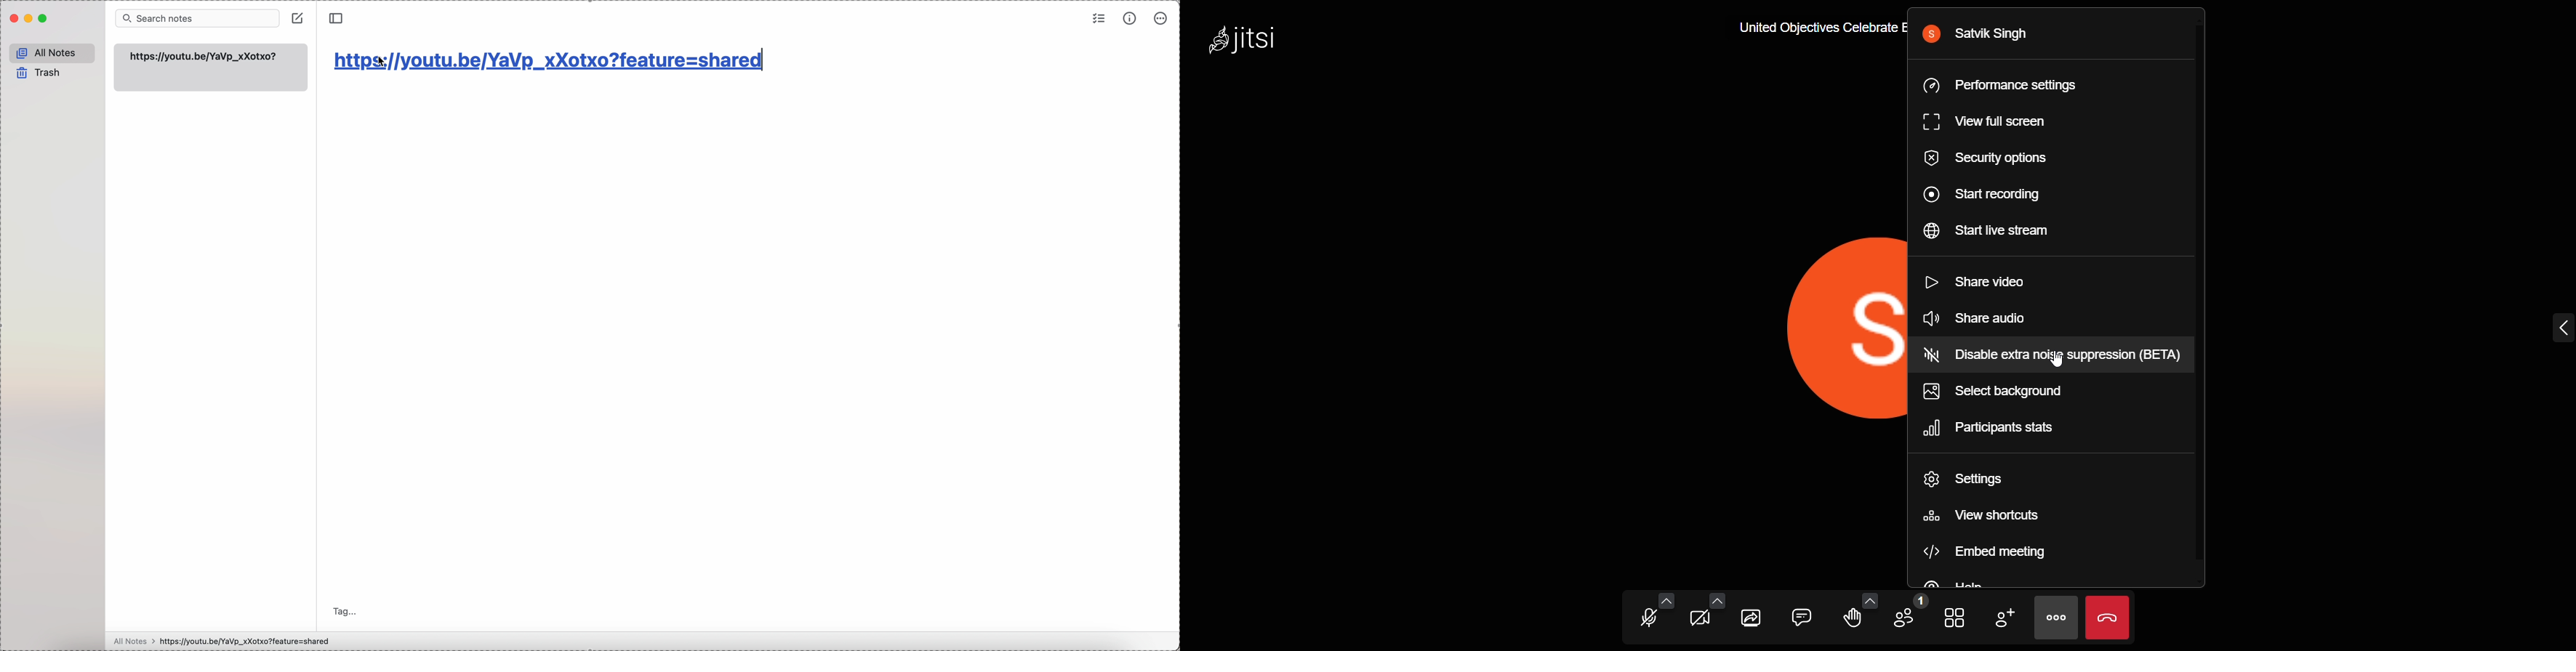 This screenshot has width=2576, height=672. I want to click on share video, so click(1980, 318).